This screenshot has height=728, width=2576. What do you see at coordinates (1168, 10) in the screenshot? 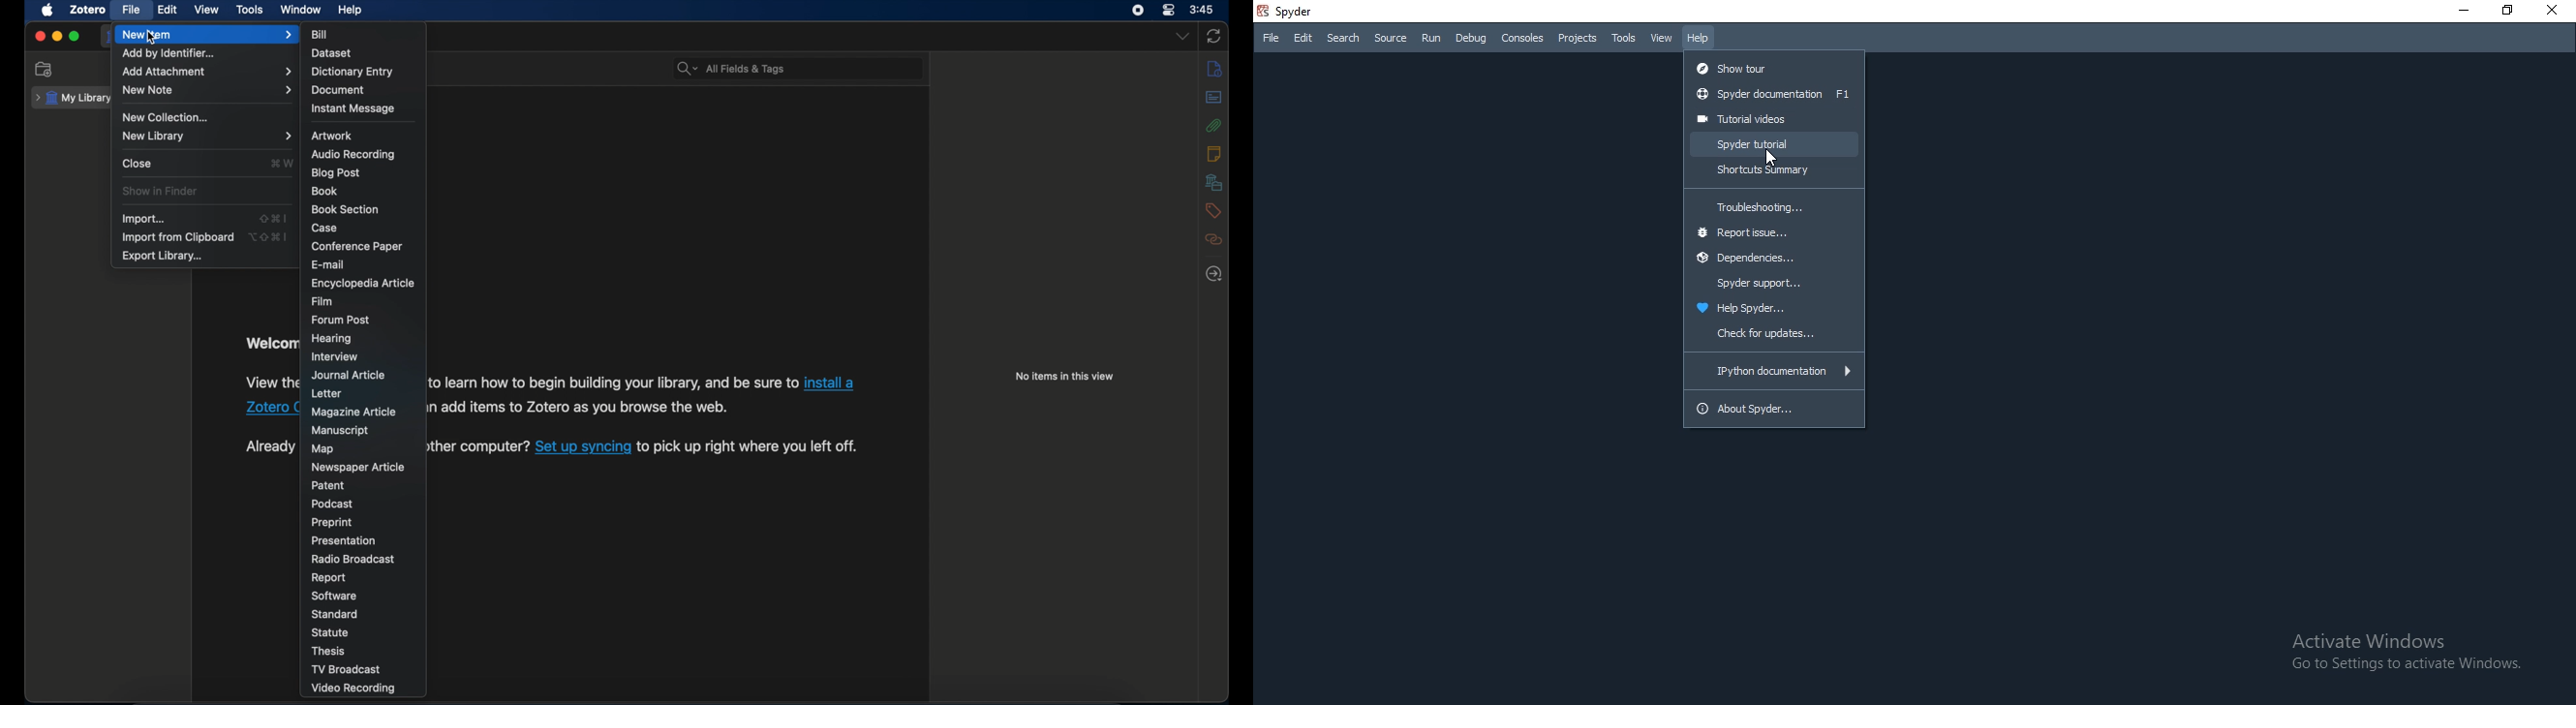
I see `control center` at bounding box center [1168, 10].